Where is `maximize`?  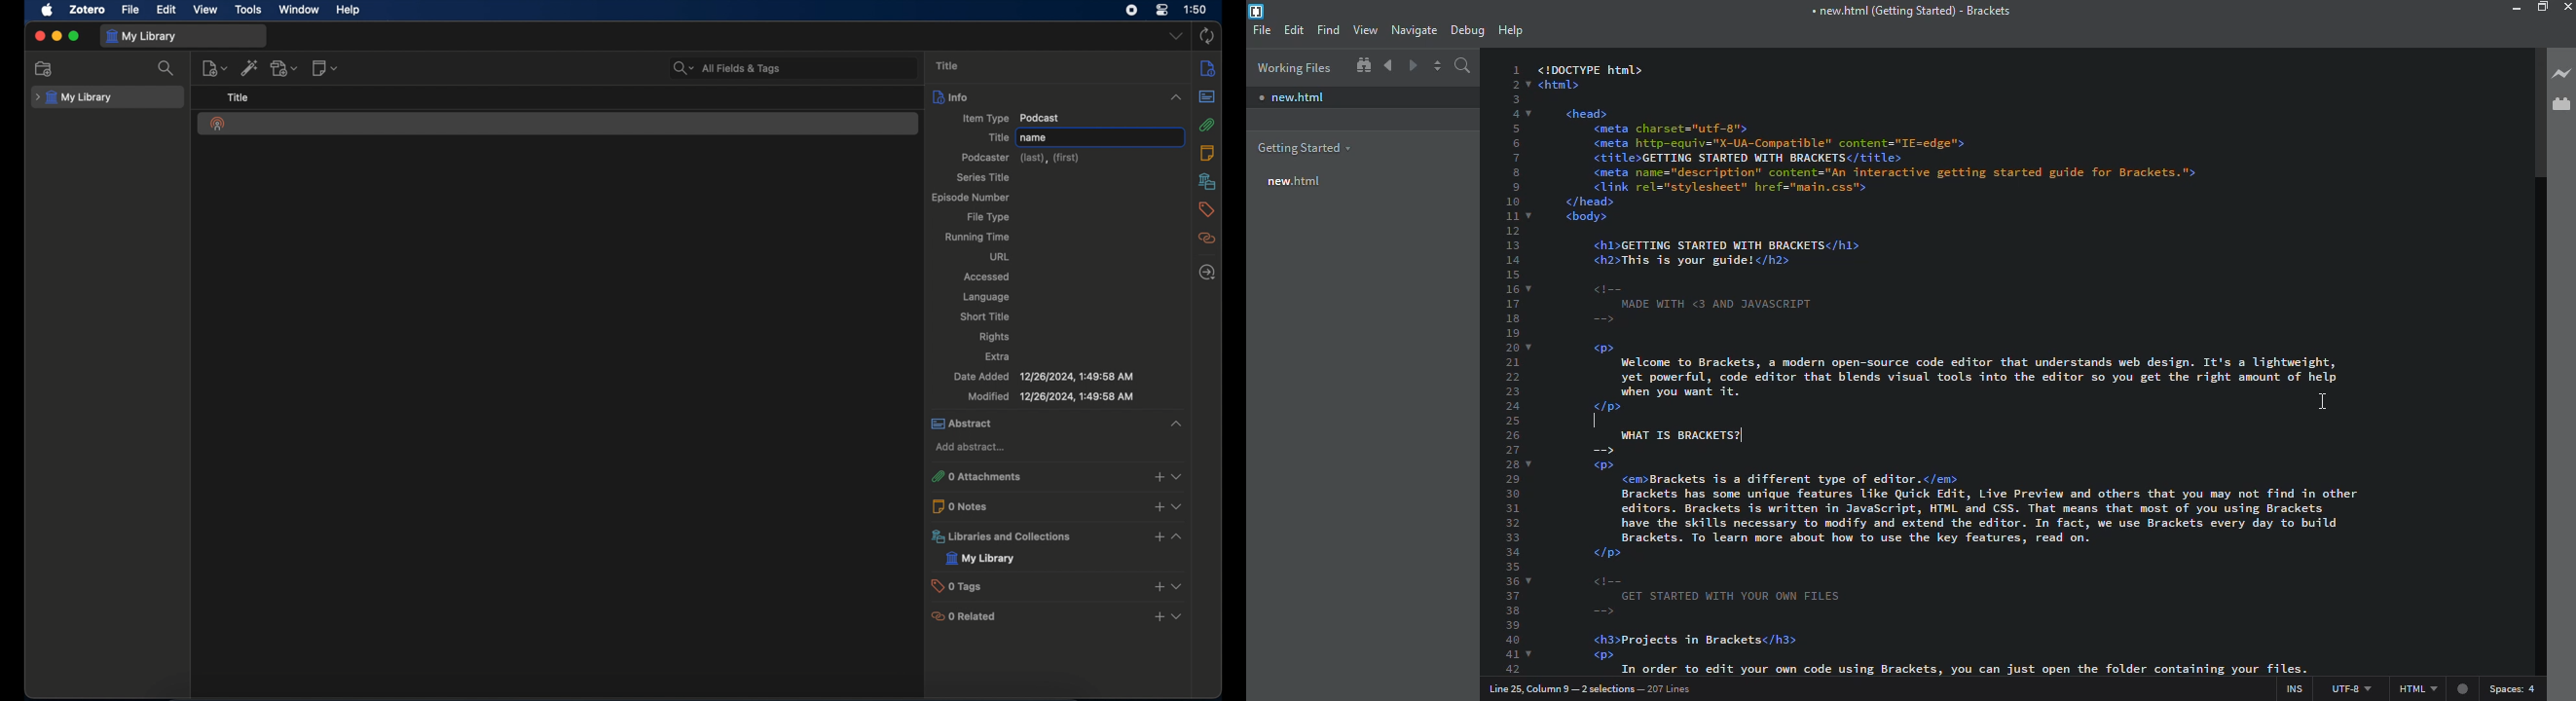
maximize is located at coordinates (74, 36).